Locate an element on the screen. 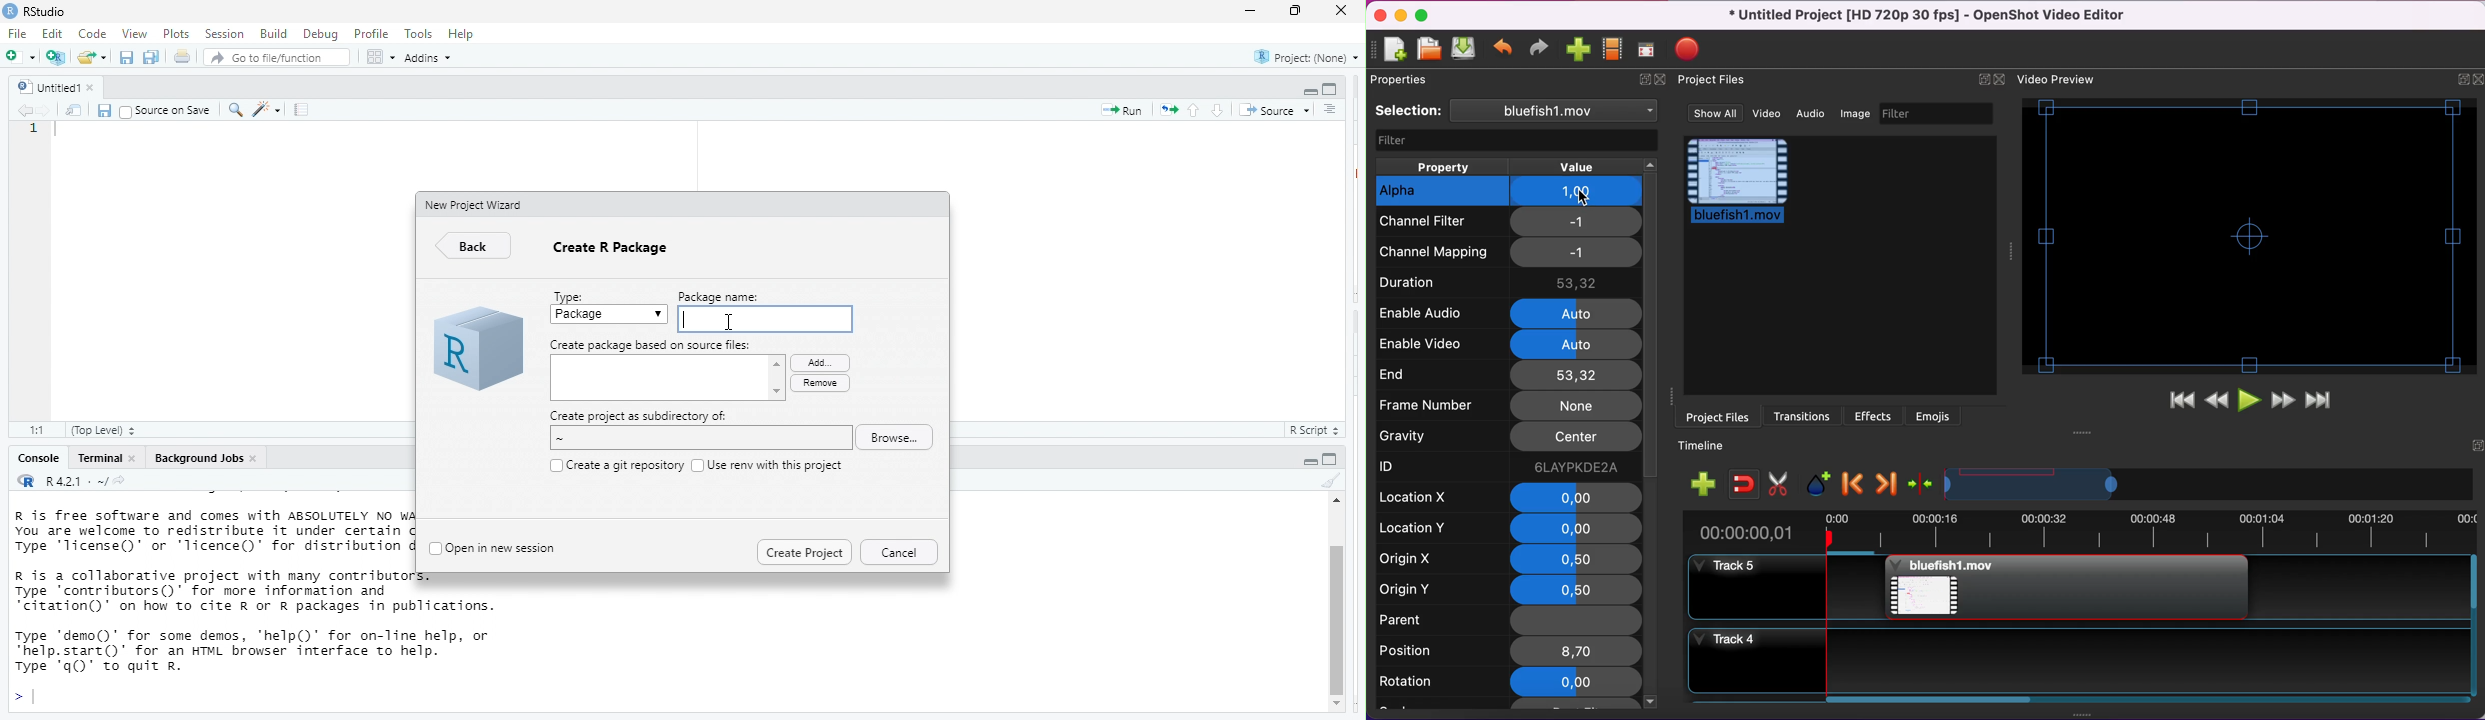 The width and height of the screenshot is (2492, 728). new project is located at coordinates (1393, 52).